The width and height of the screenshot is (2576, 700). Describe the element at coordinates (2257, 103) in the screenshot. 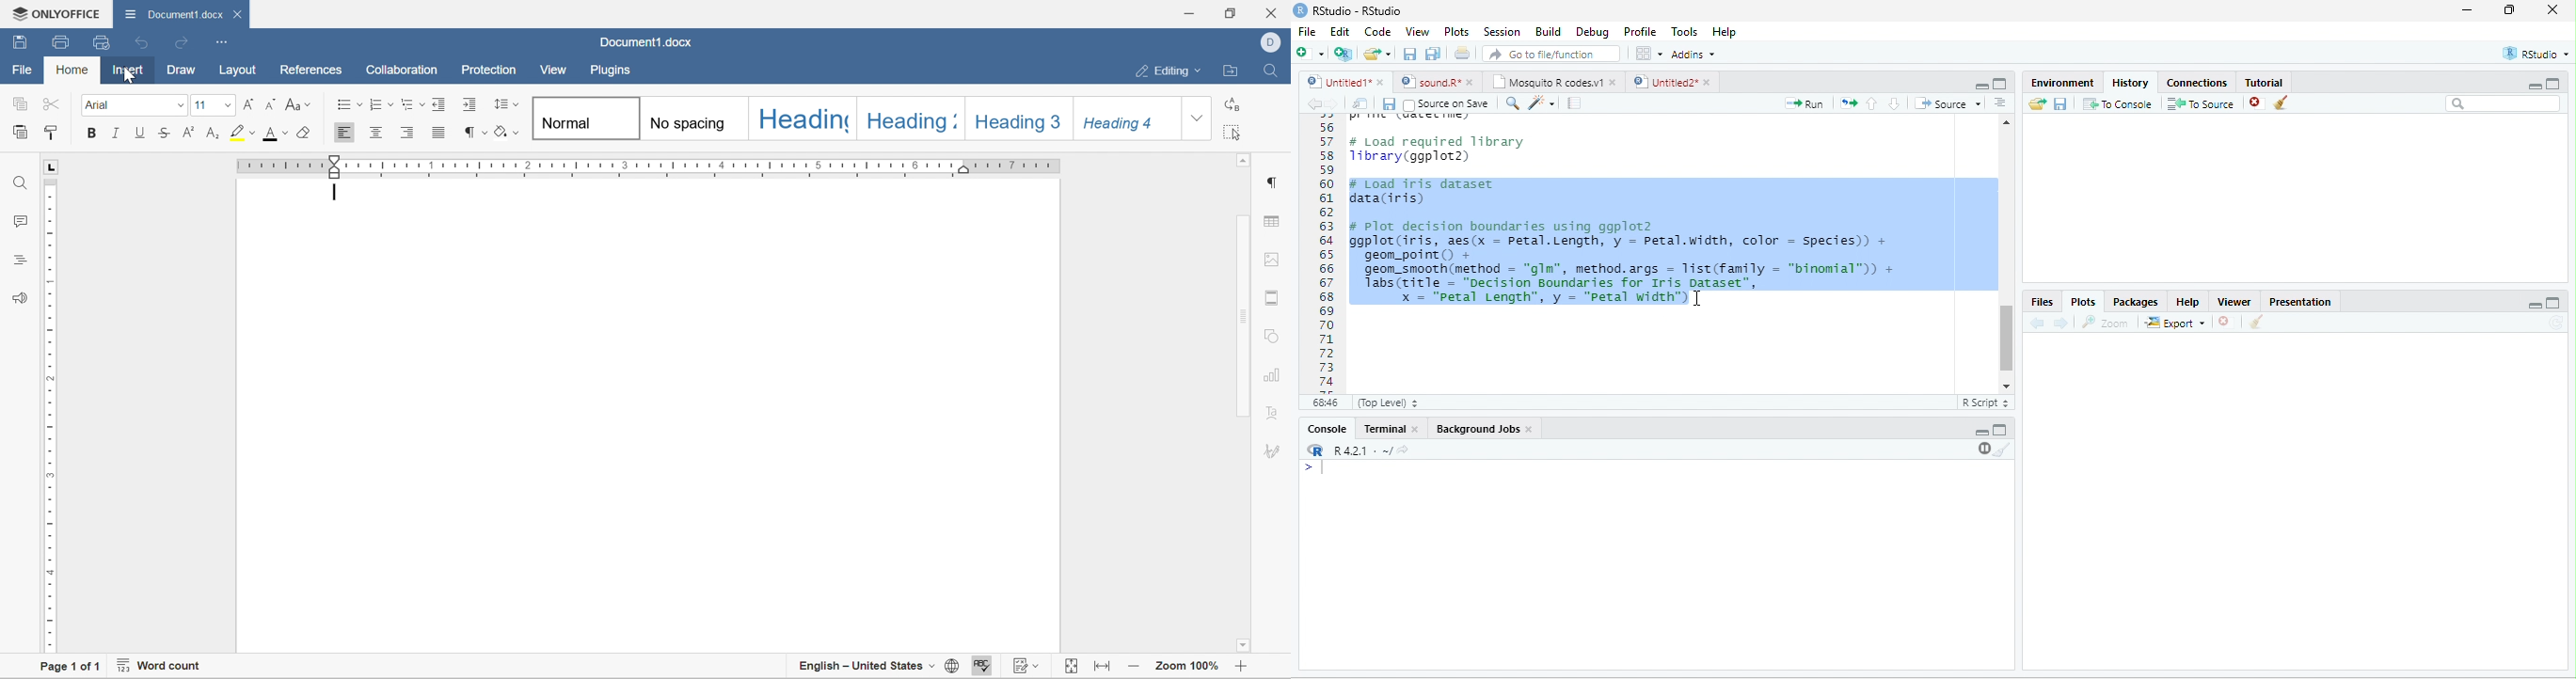

I see `close file` at that location.